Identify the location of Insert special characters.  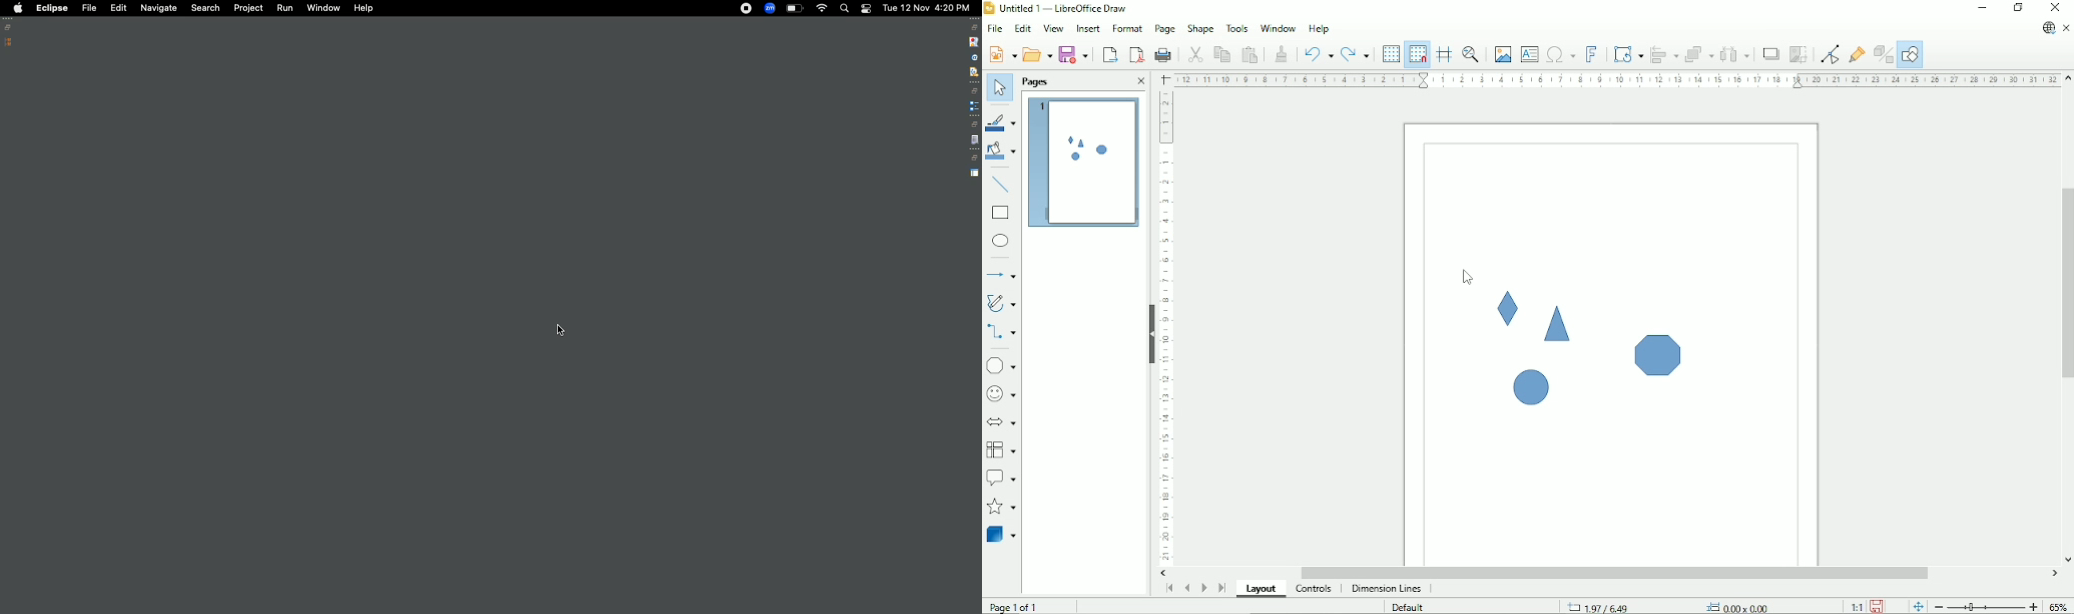
(1560, 55).